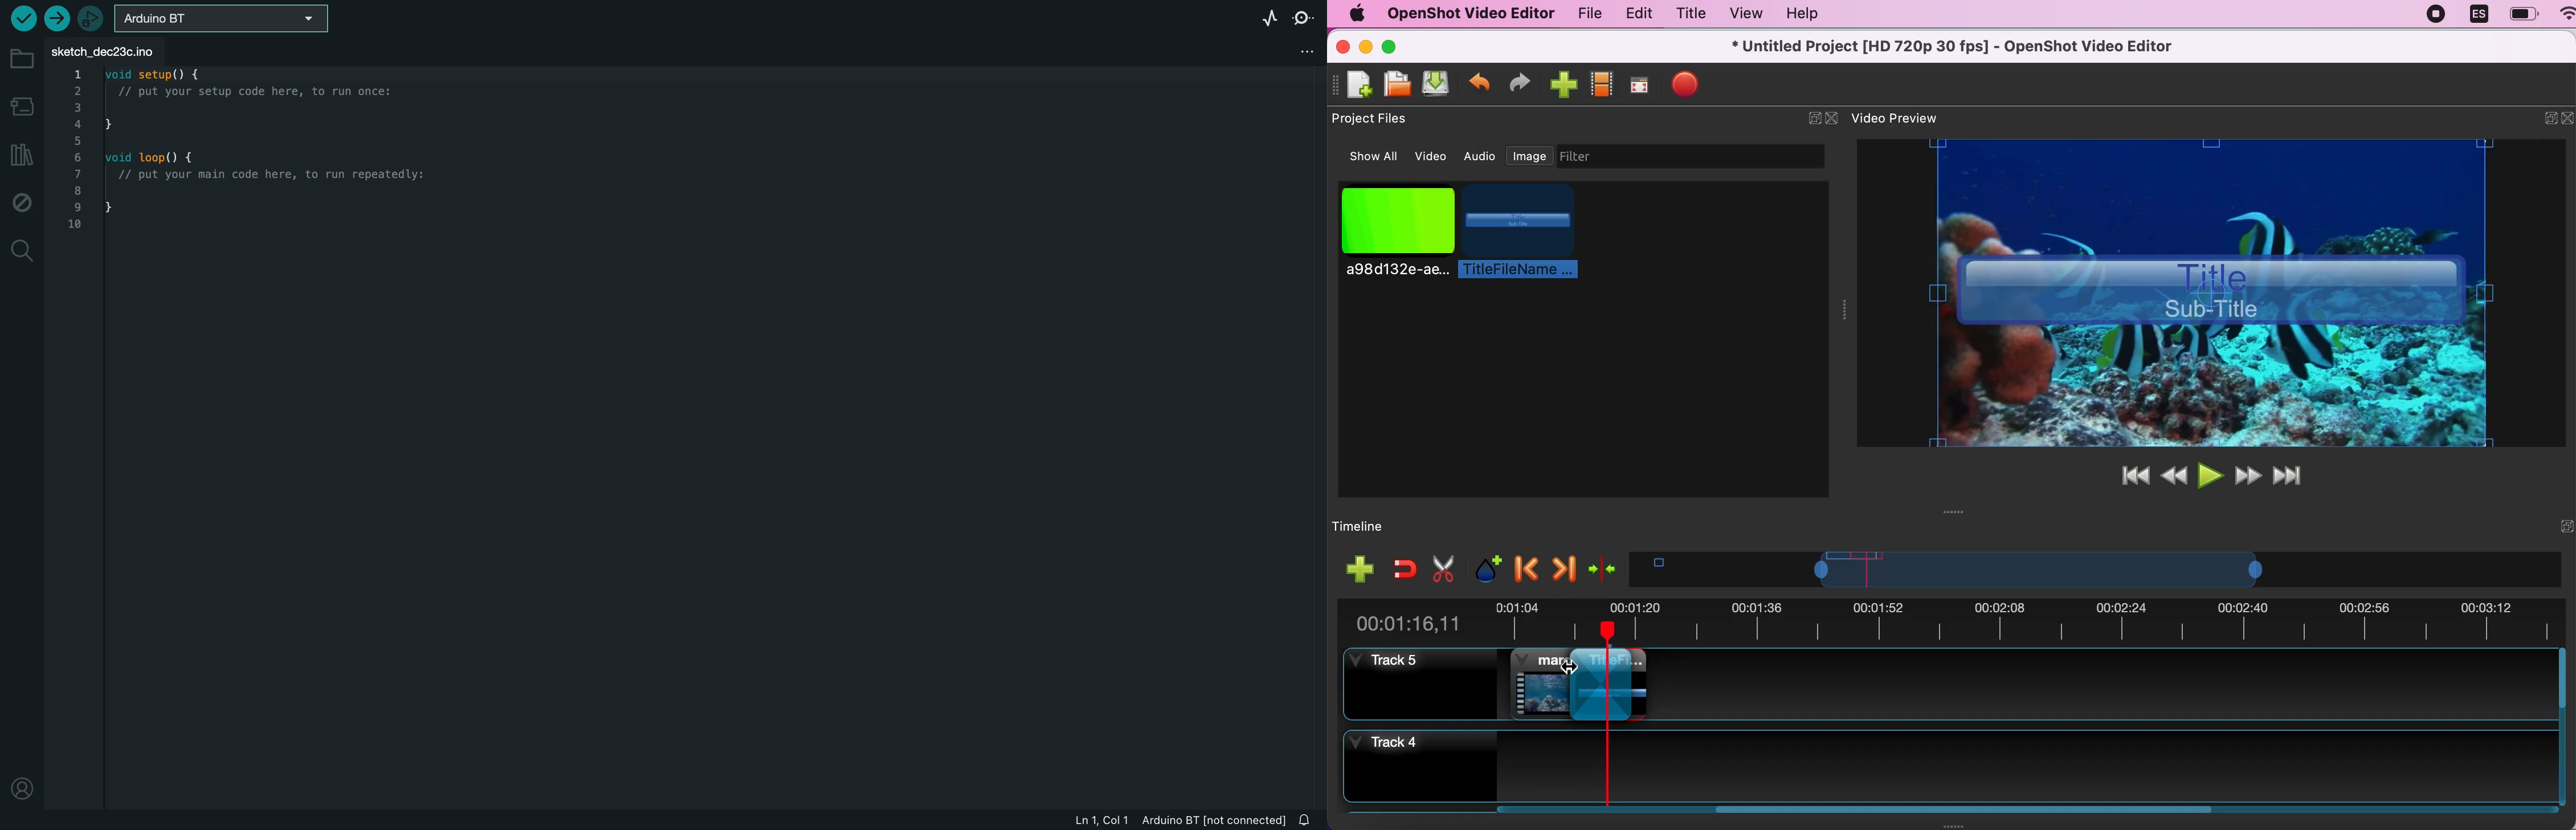 The image size is (2576, 840). What do you see at coordinates (1553, 683) in the screenshot?
I see `clip 1` at bounding box center [1553, 683].